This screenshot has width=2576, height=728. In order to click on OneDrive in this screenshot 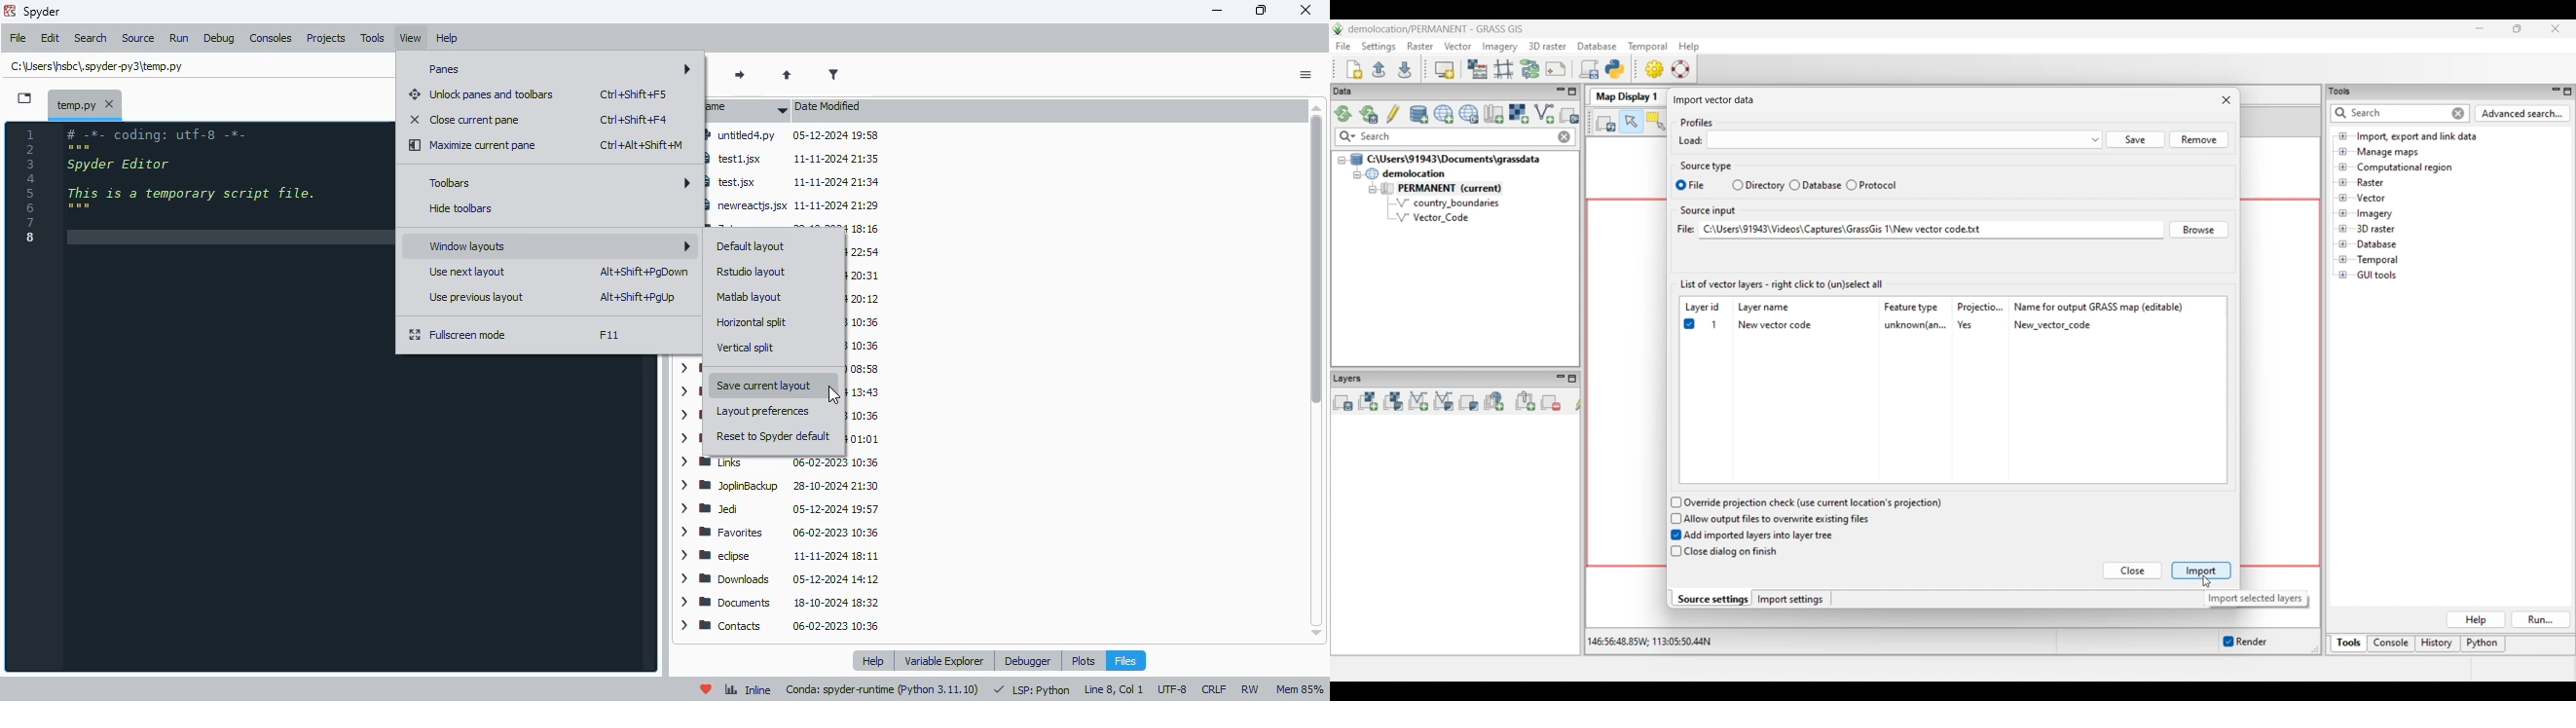, I will do `click(861, 391)`.